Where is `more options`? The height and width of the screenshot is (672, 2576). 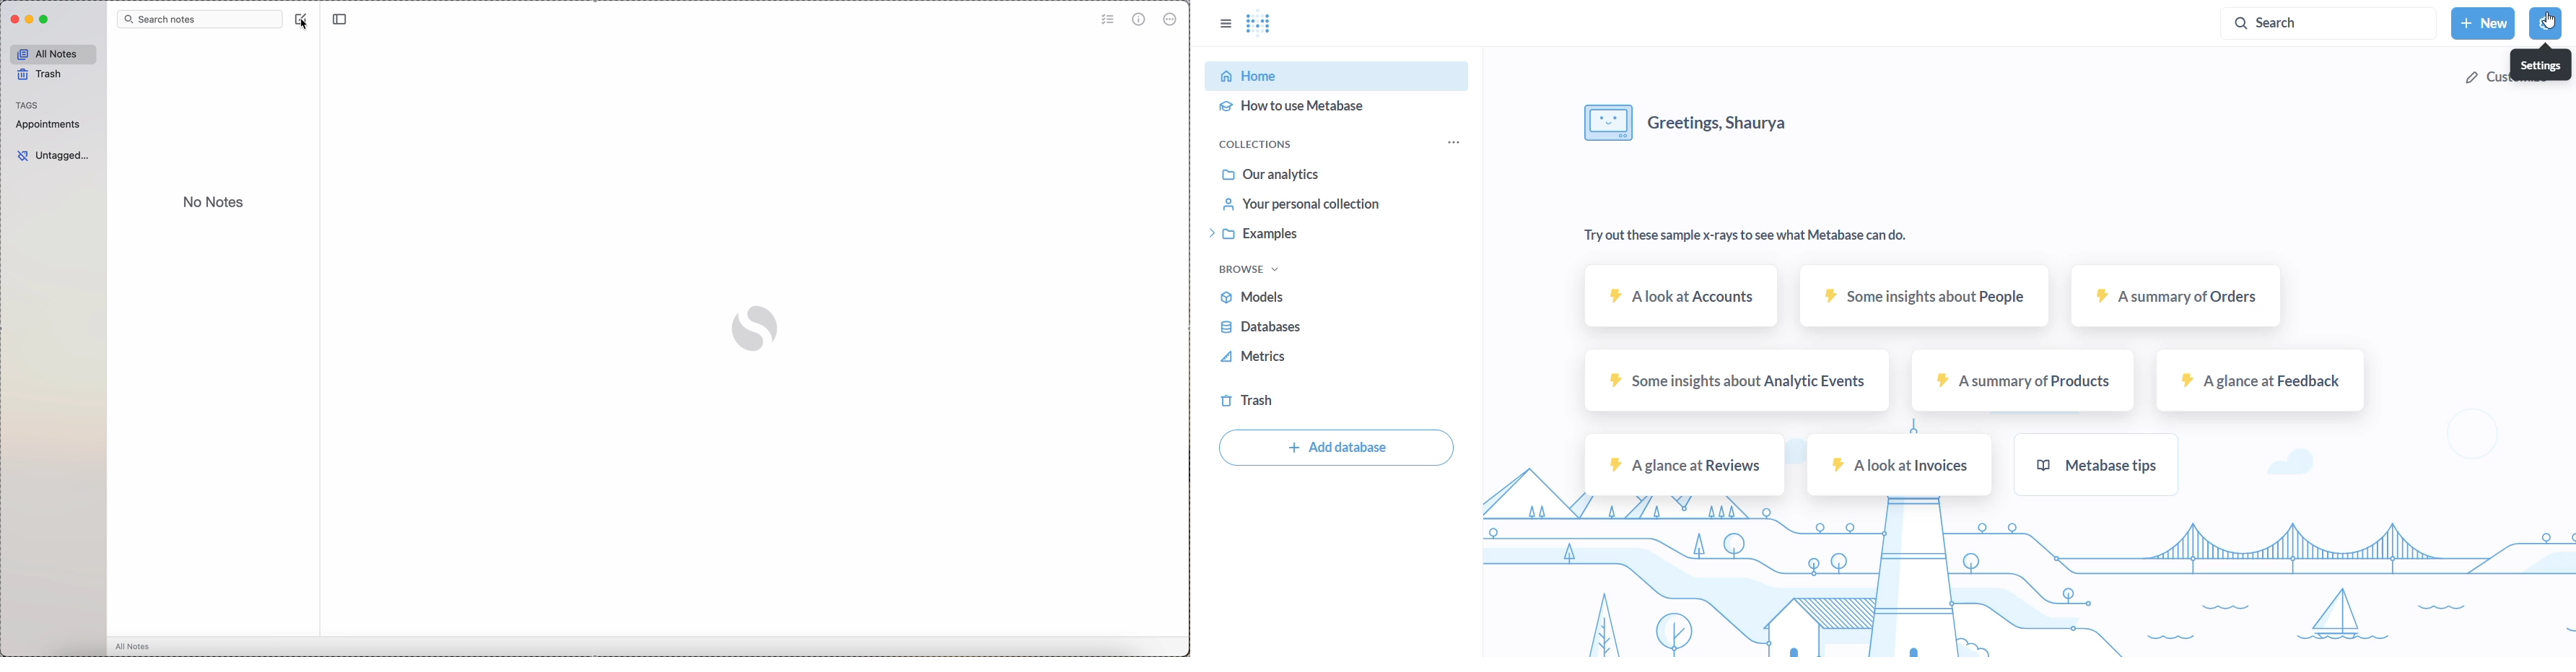
more options is located at coordinates (1172, 19).